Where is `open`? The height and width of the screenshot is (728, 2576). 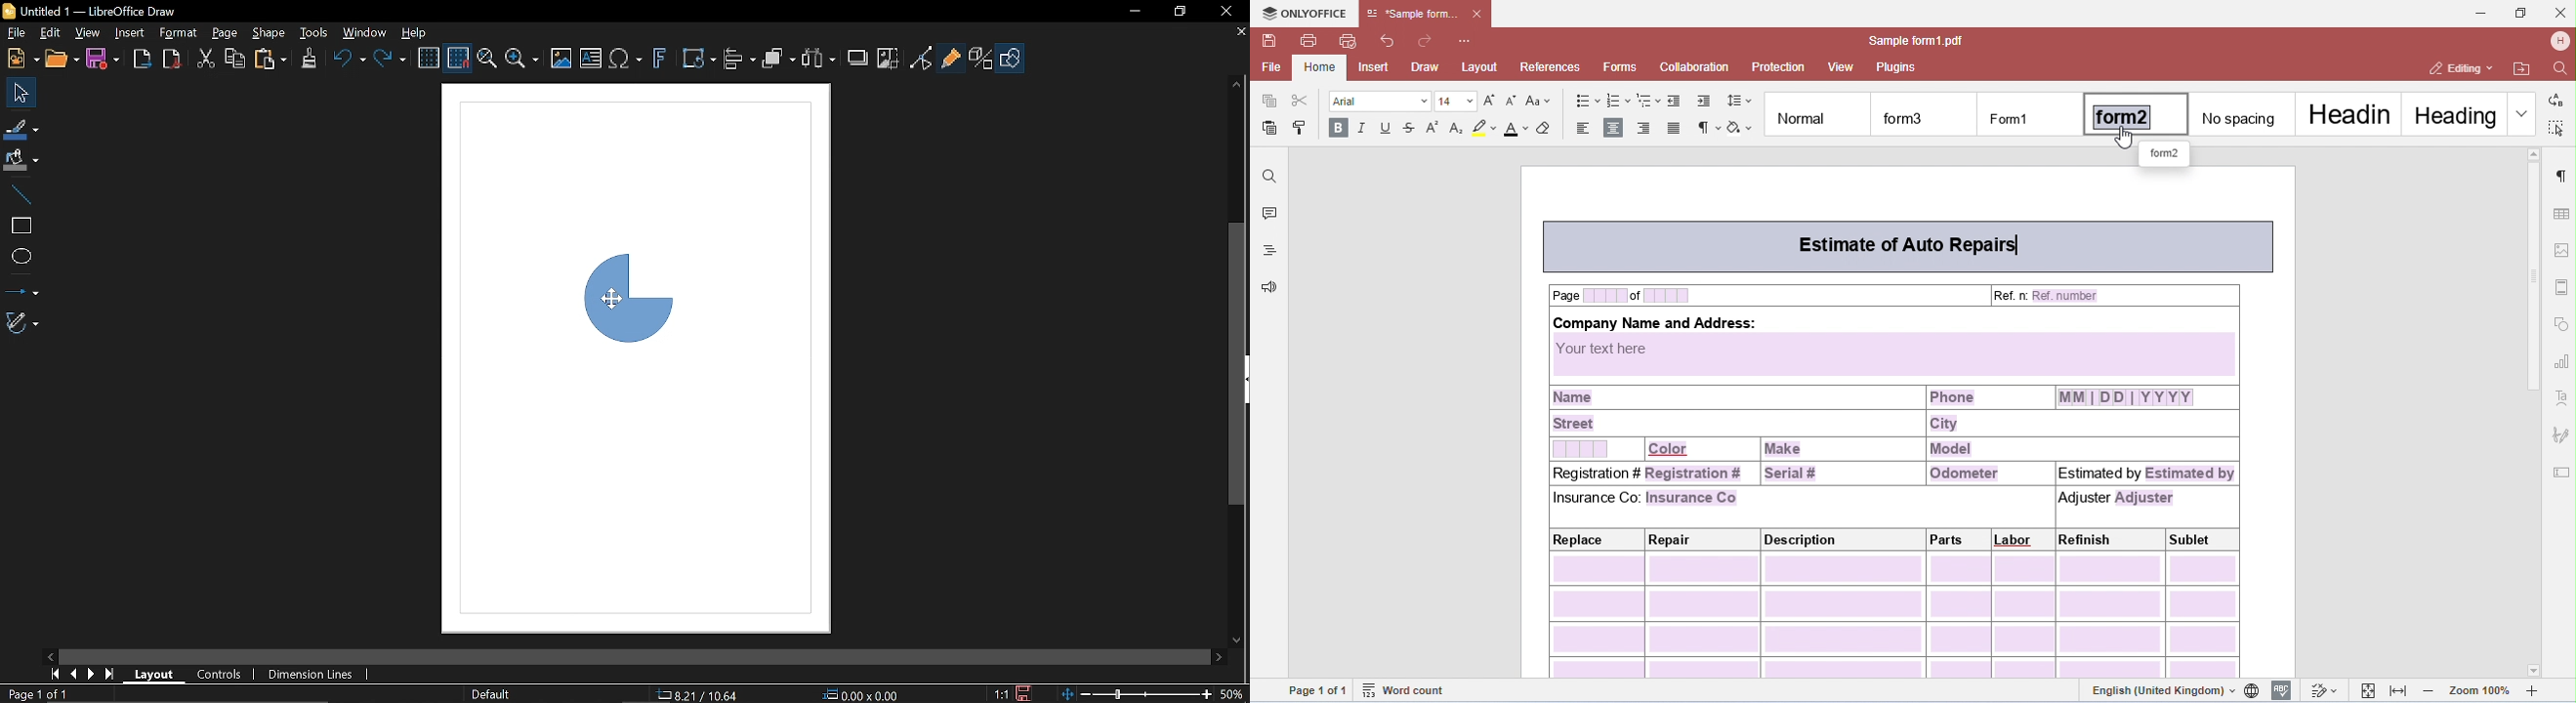 open is located at coordinates (62, 59).